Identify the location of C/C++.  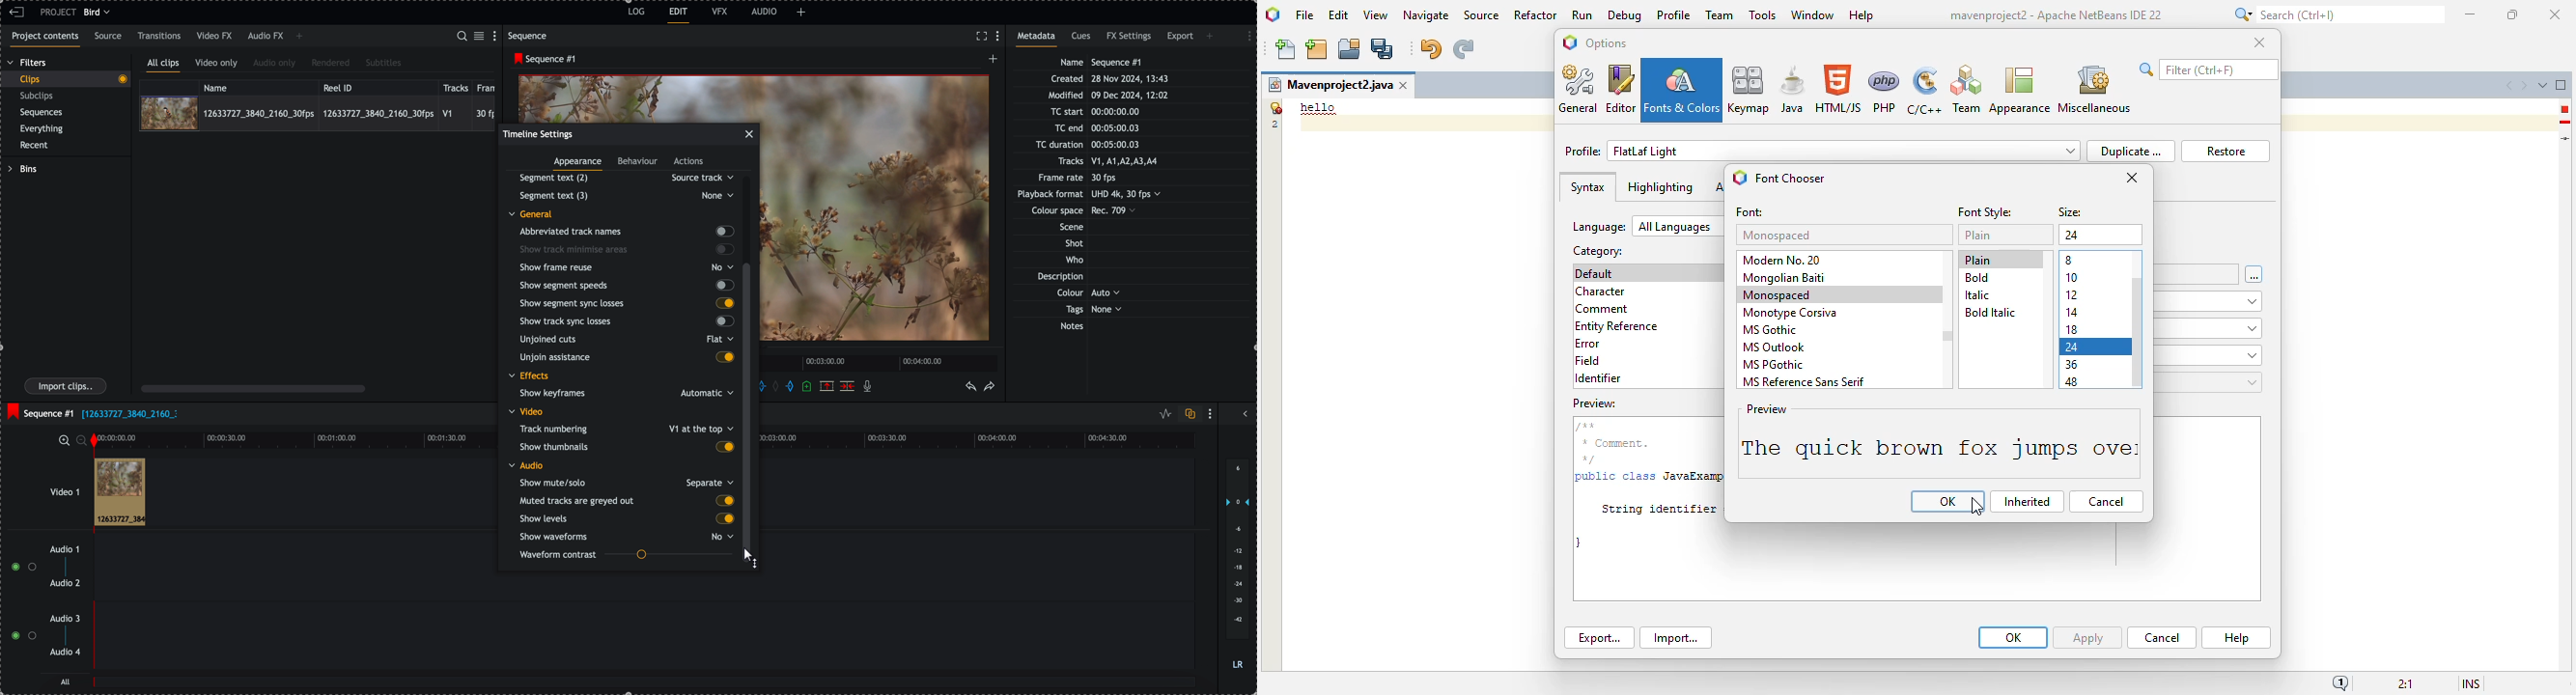
(1923, 91).